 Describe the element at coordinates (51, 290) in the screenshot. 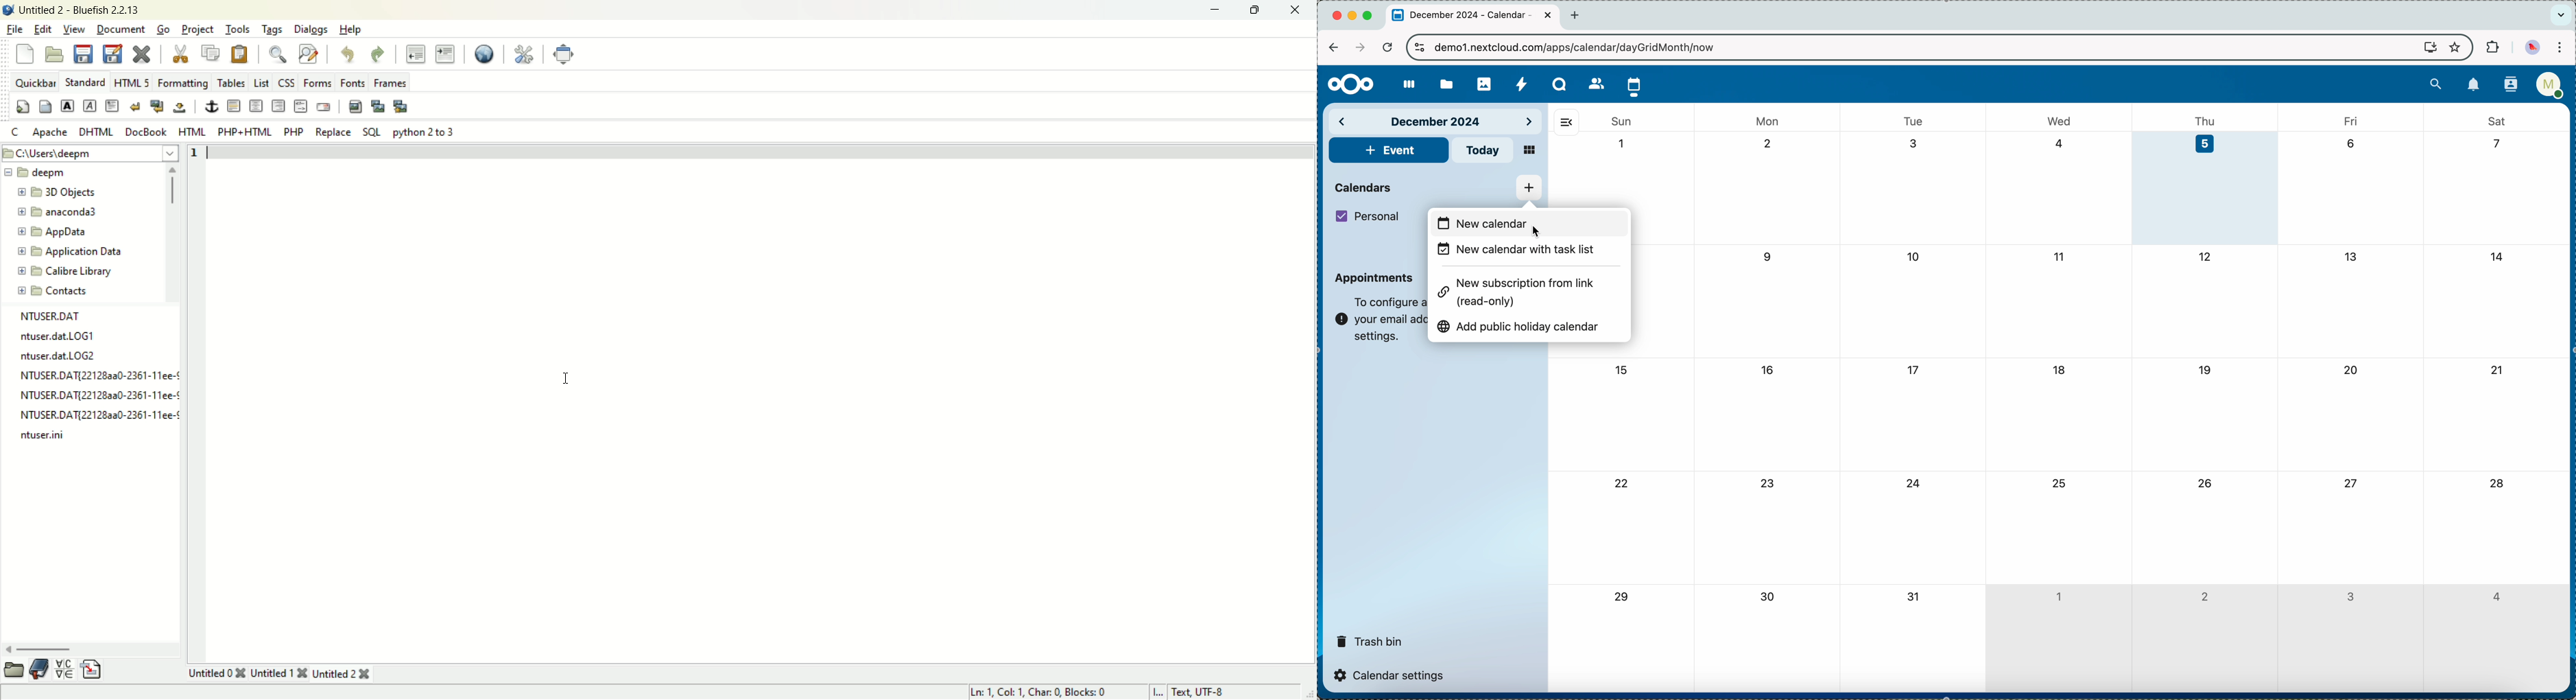

I see `contacts` at that location.